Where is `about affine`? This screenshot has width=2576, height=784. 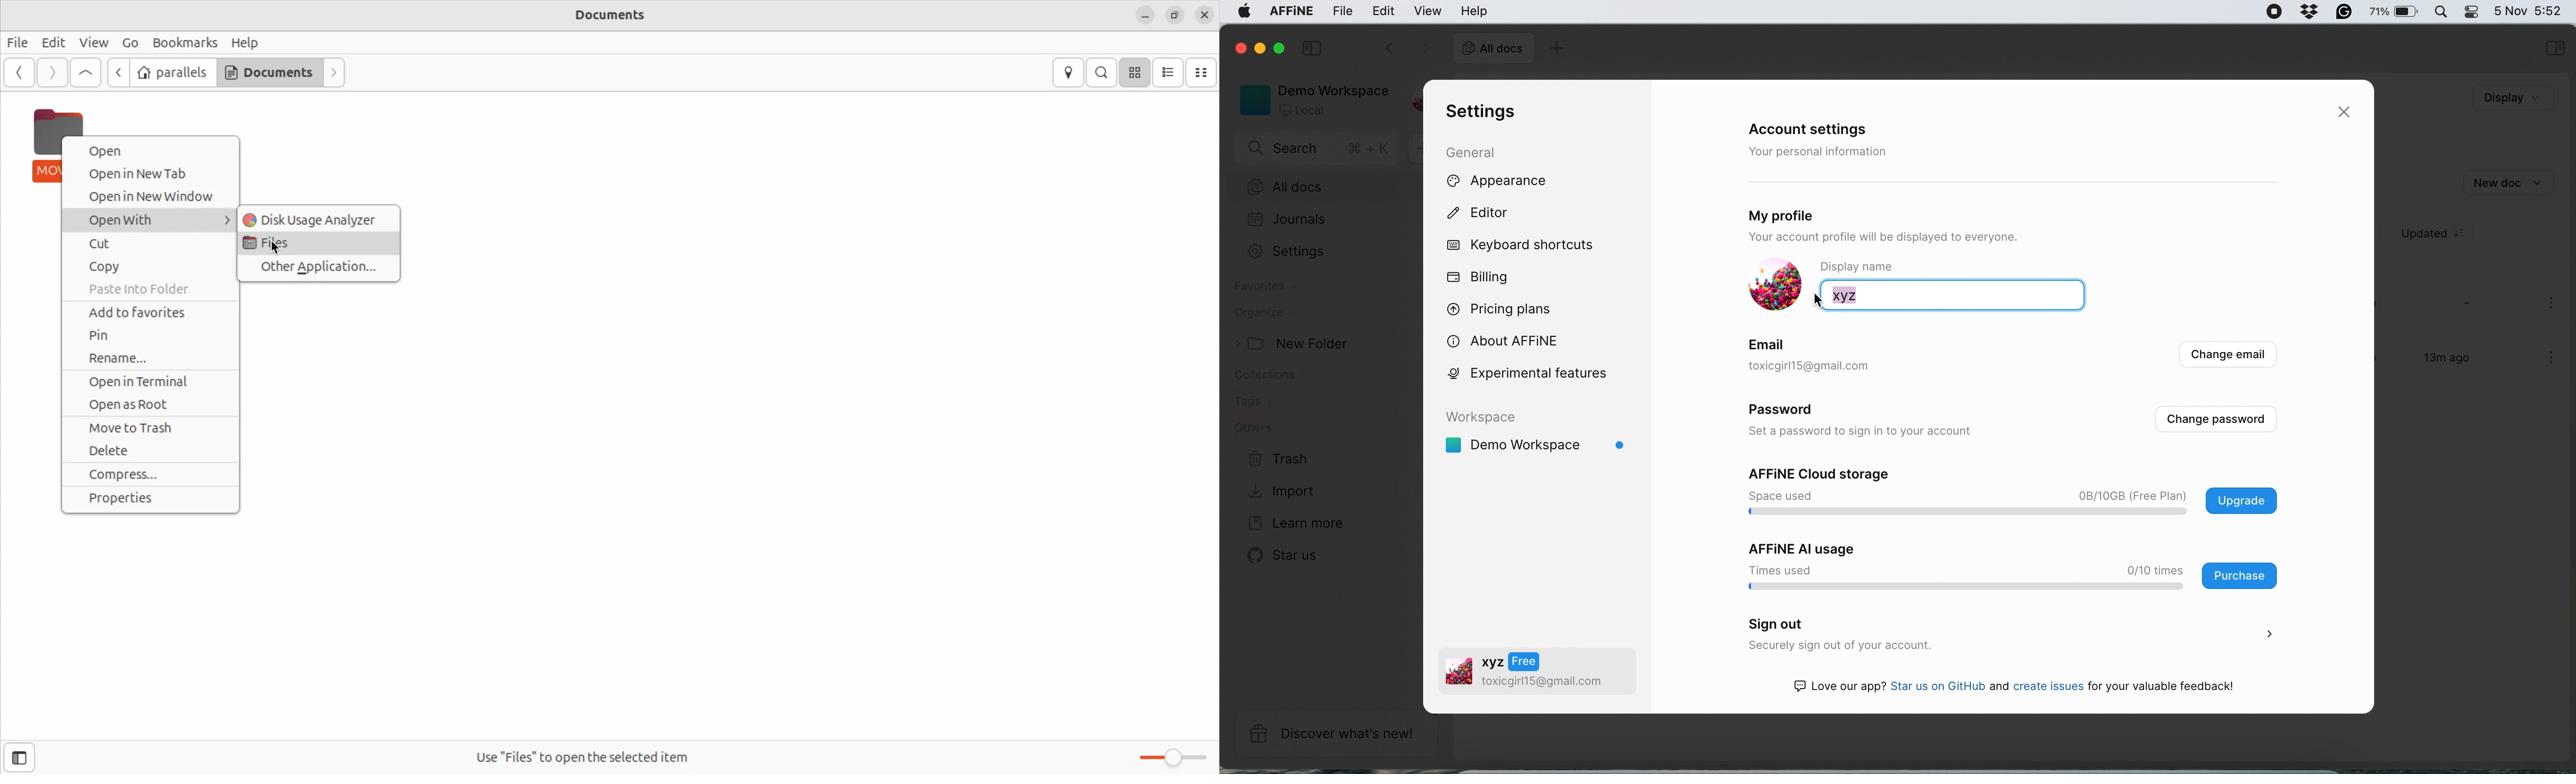 about affine is located at coordinates (1509, 339).